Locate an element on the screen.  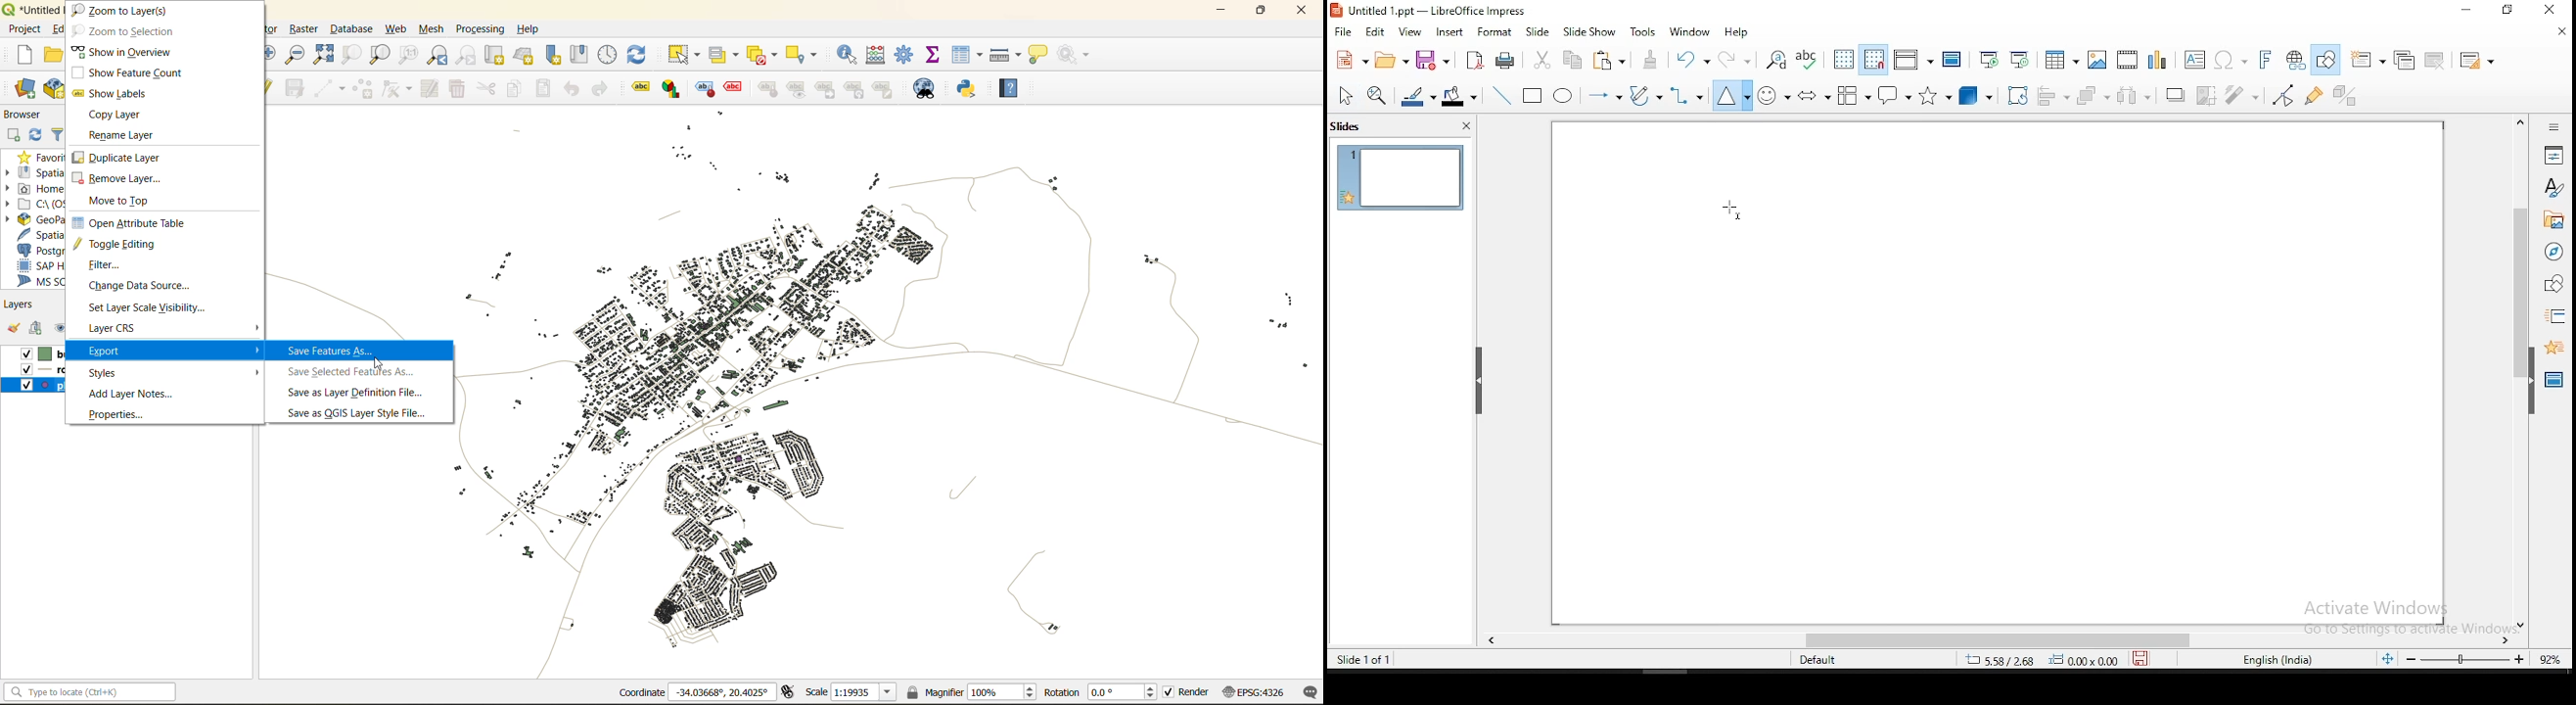
highlight pinned labels and diagram is located at coordinates (704, 90).